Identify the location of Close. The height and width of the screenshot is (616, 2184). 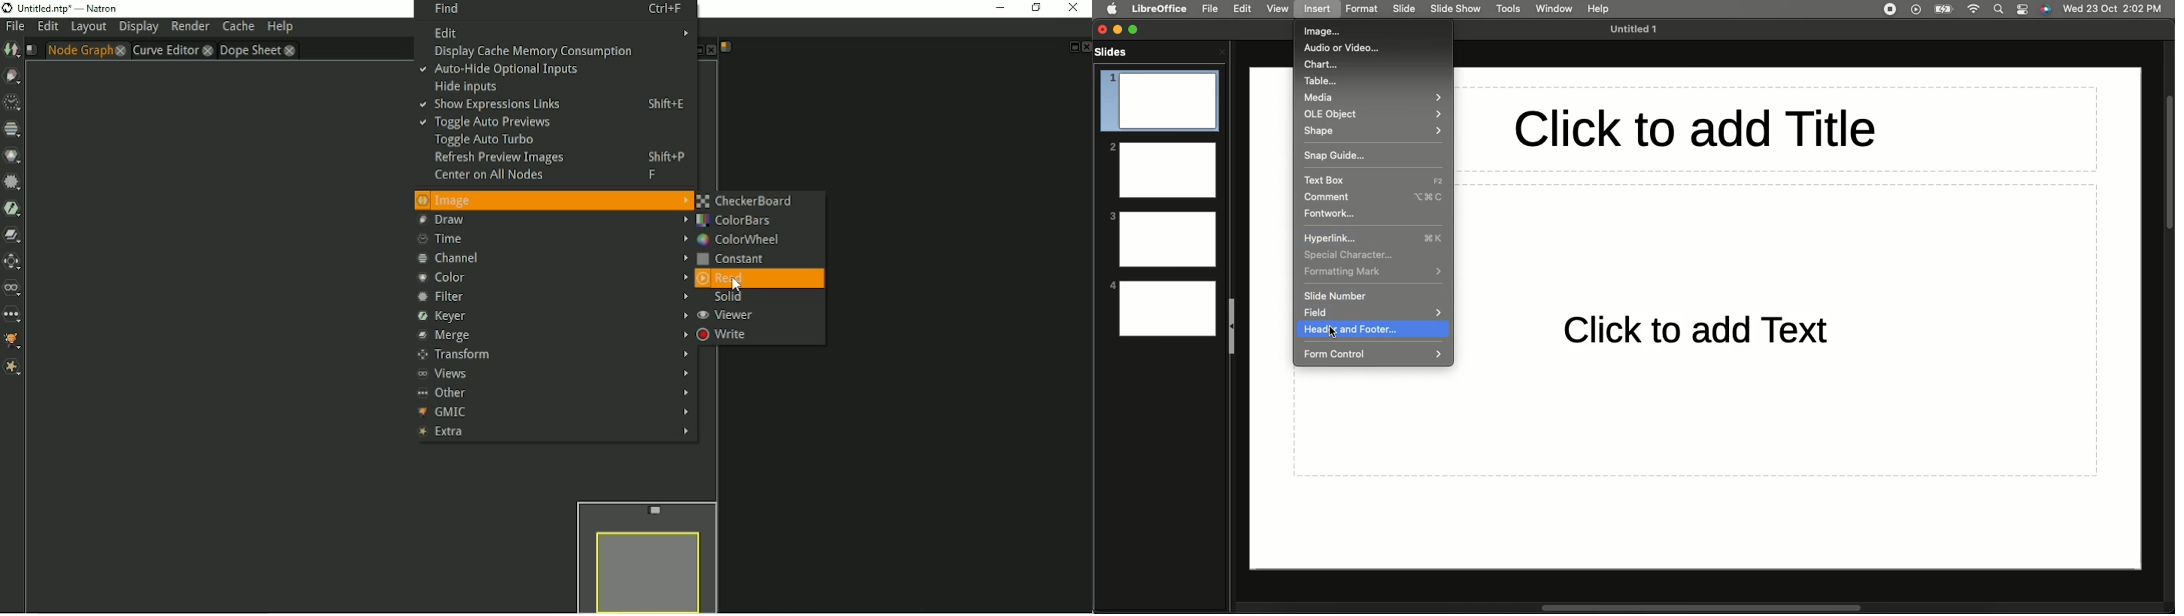
(1221, 51).